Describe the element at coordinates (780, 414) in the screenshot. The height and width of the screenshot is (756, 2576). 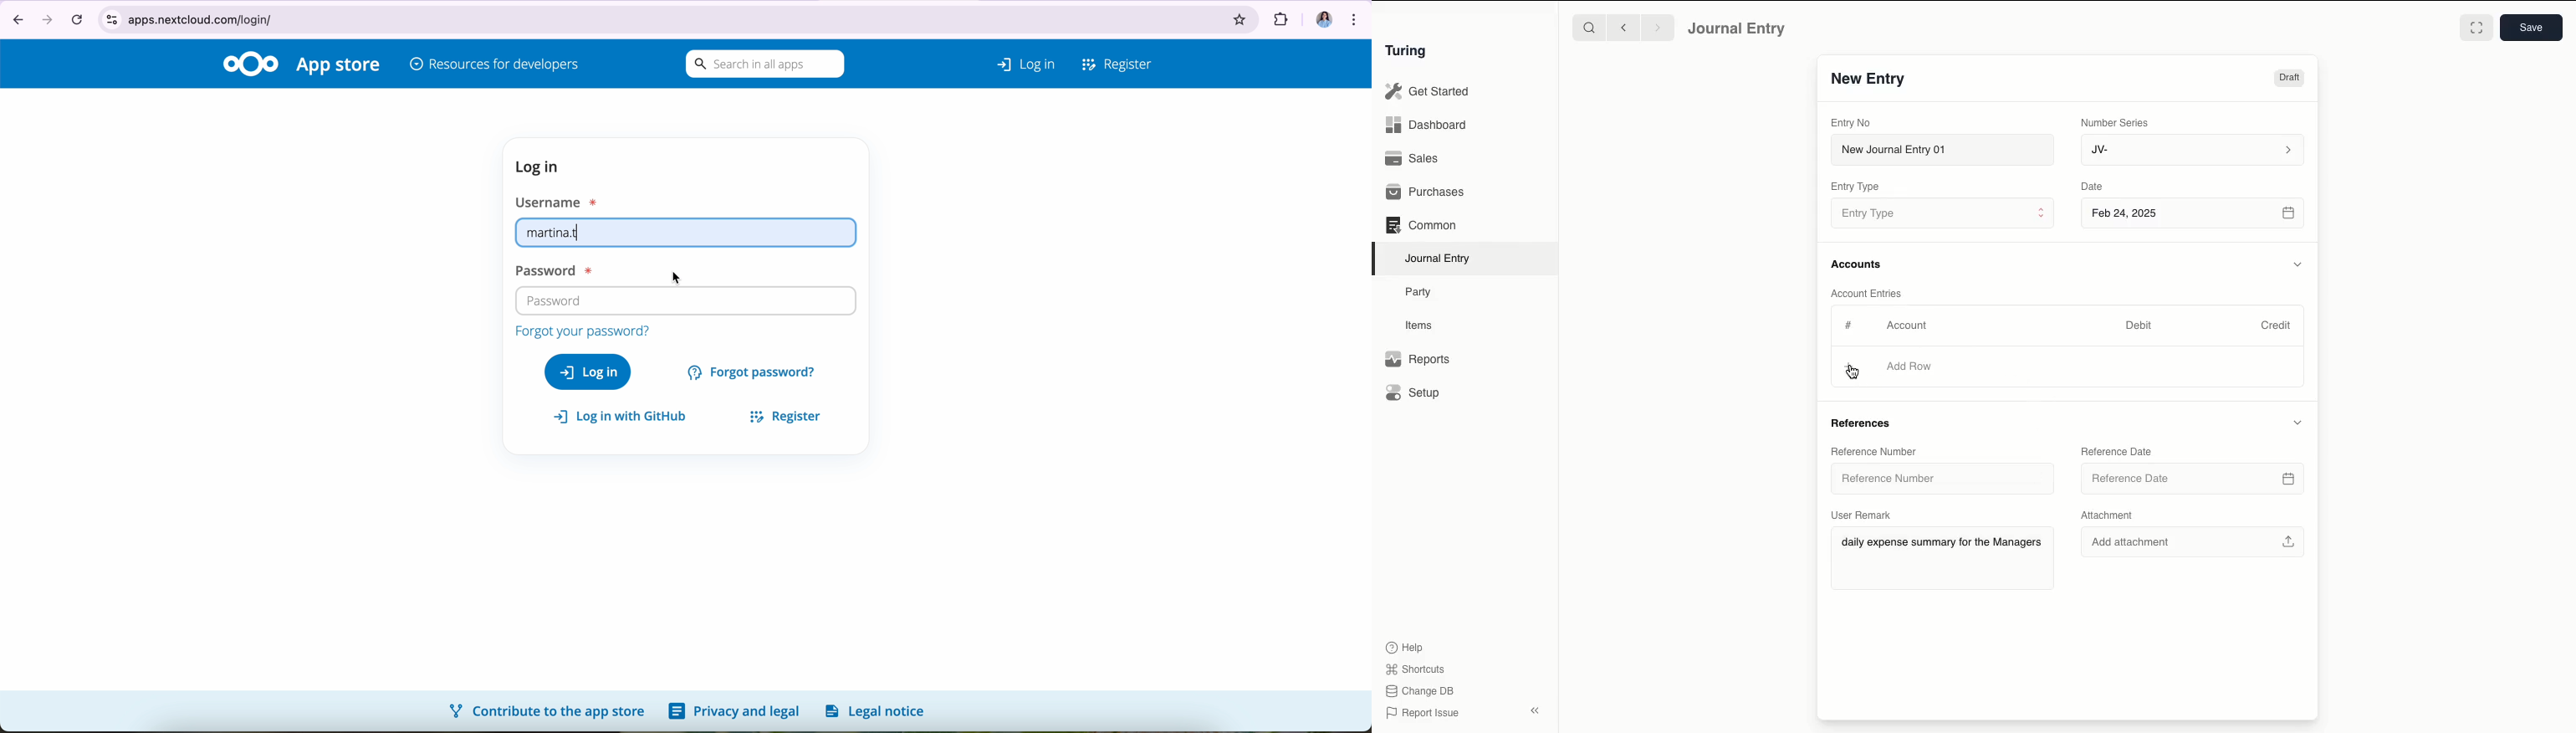
I see `register` at that location.